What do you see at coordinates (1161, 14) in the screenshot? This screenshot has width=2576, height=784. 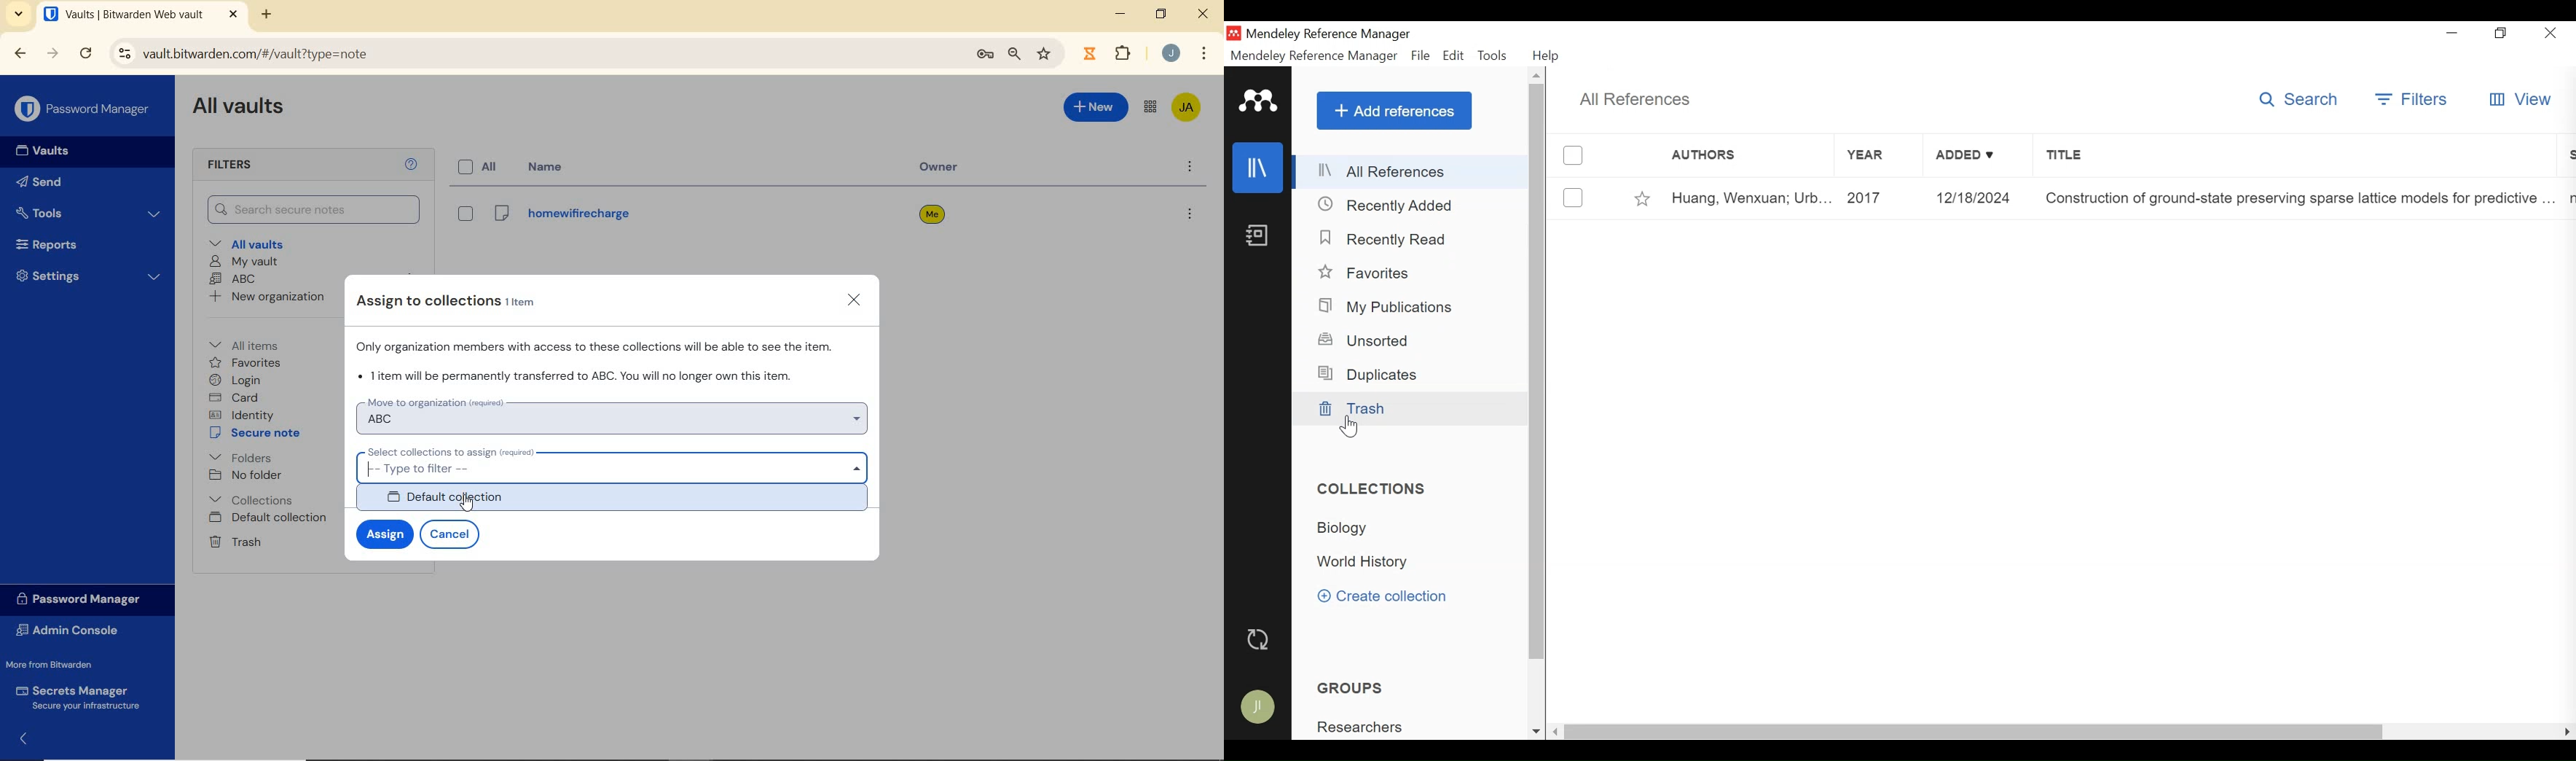 I see `restore` at bounding box center [1161, 14].